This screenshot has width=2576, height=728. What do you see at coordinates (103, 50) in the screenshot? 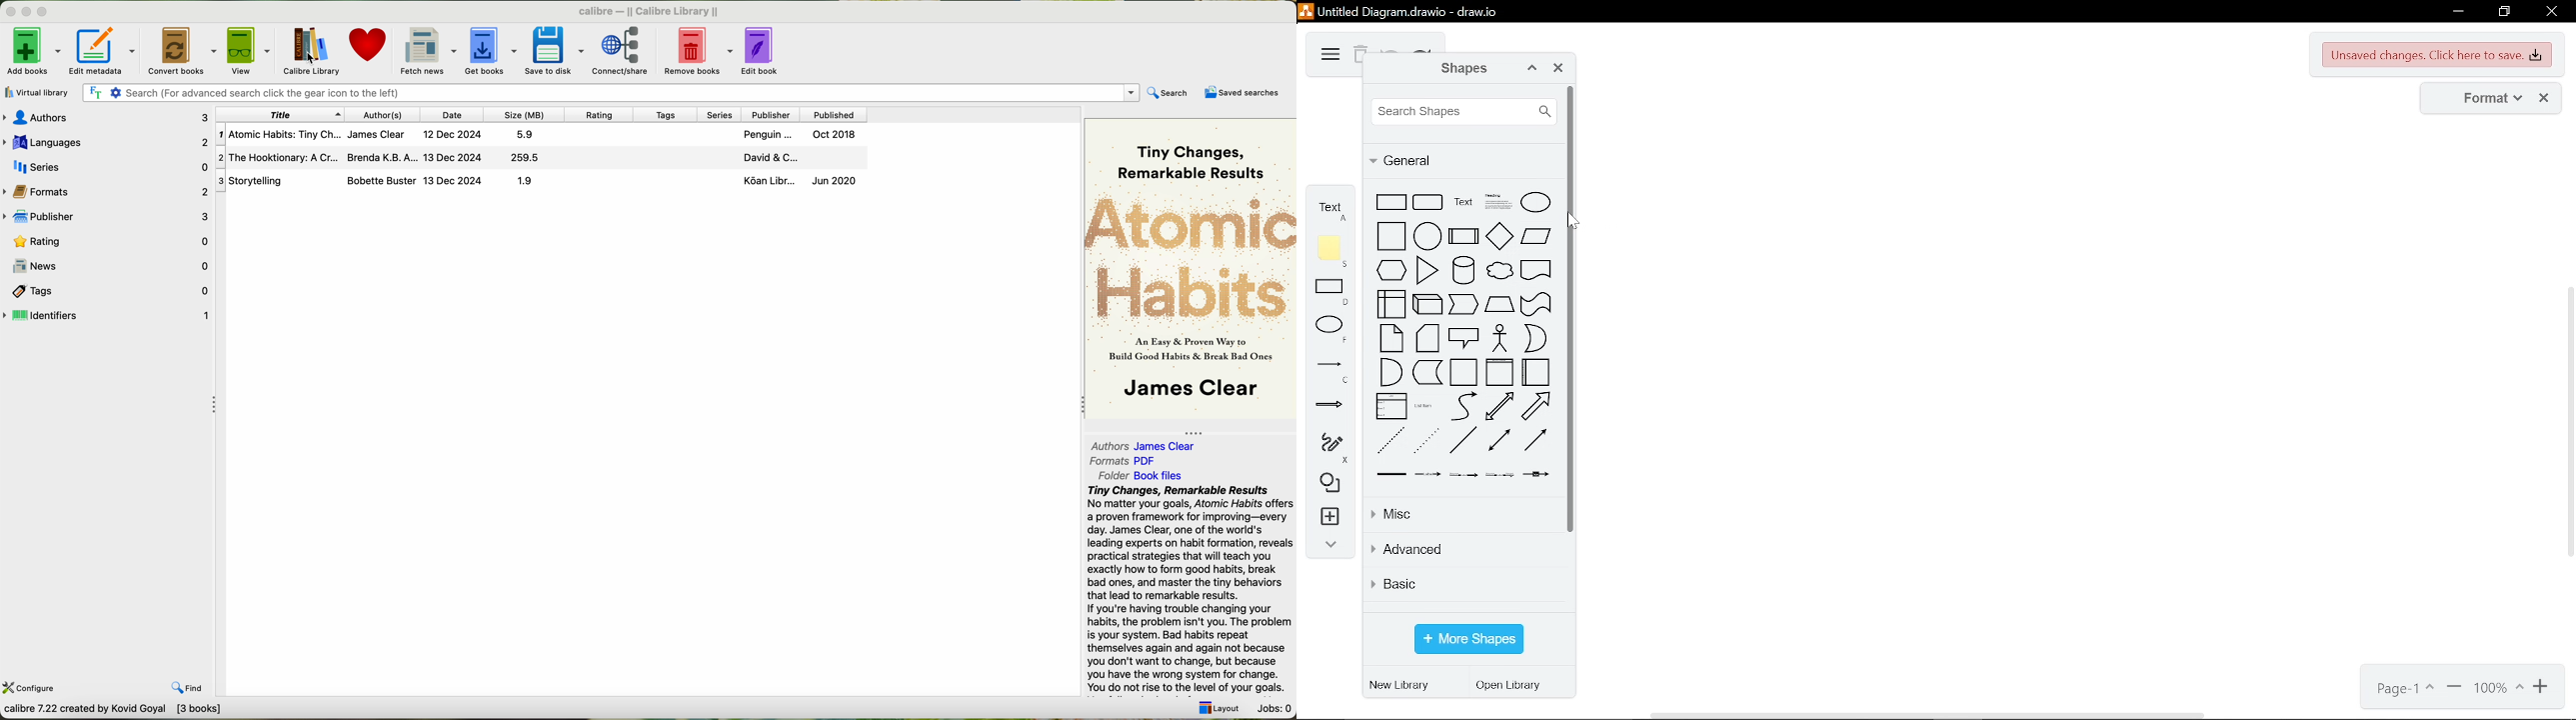
I see `edit metadata` at bounding box center [103, 50].